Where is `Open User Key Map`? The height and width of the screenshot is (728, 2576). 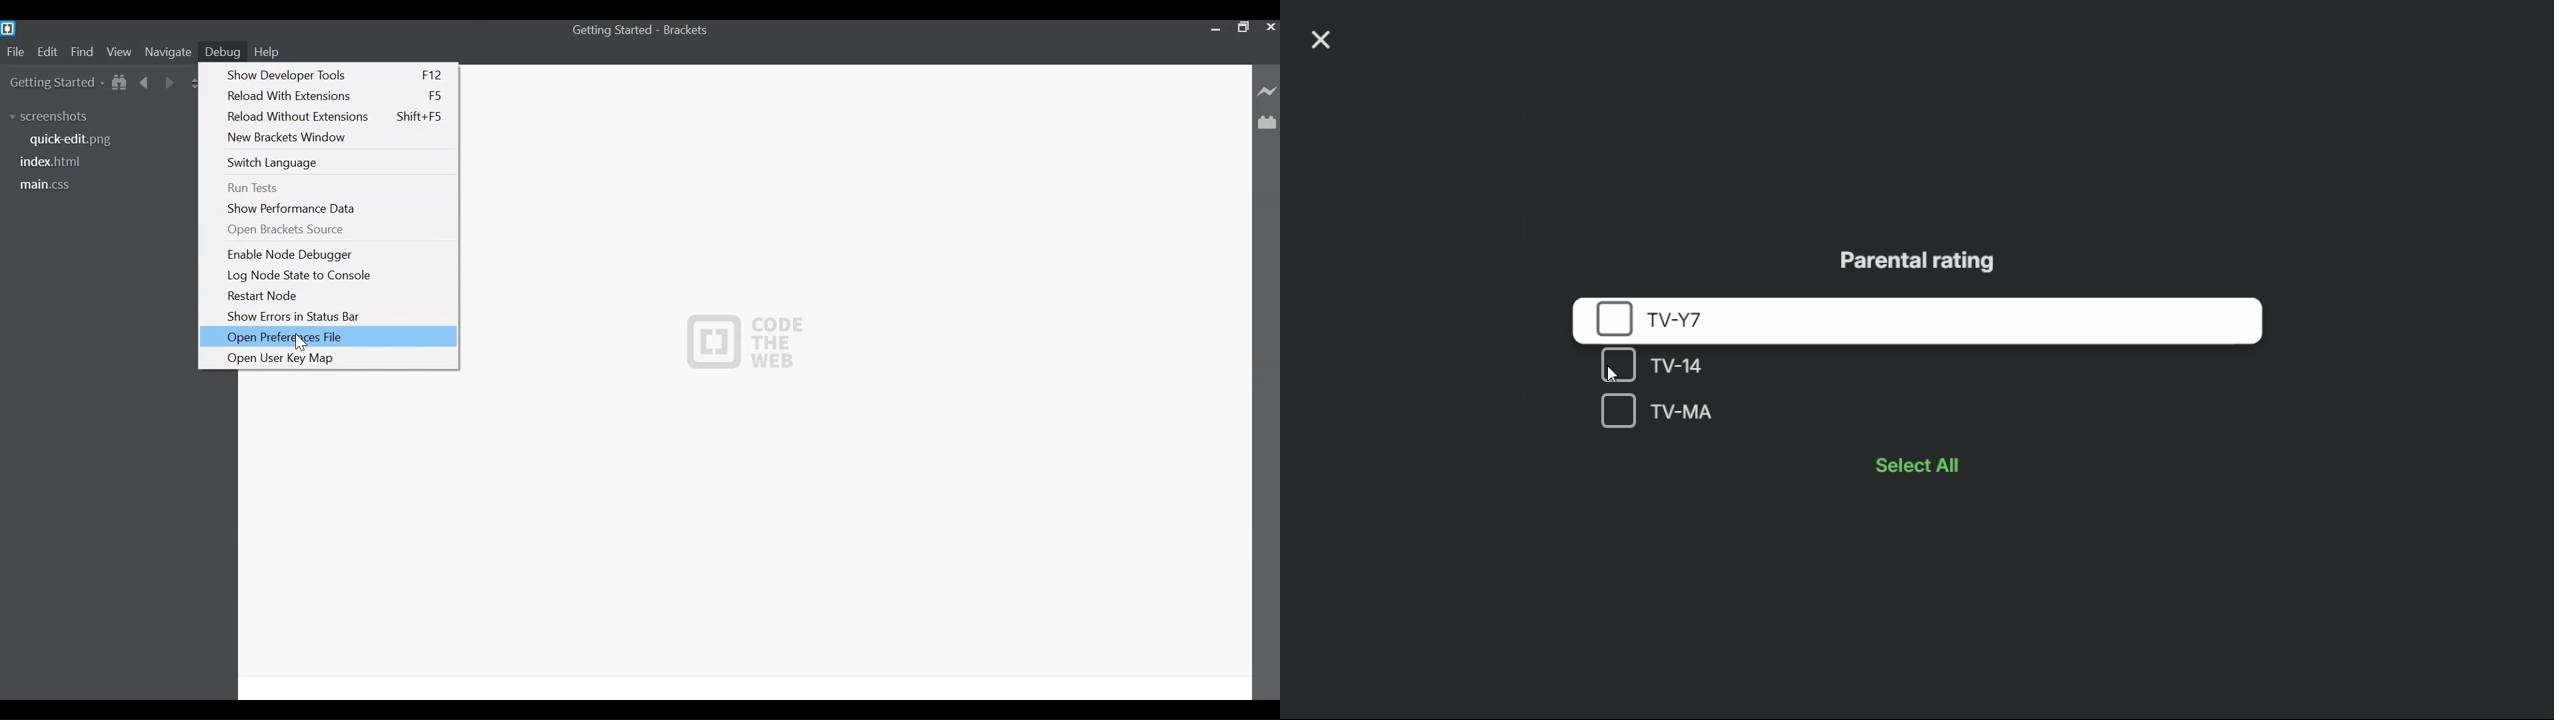 Open User Key Map is located at coordinates (333, 357).